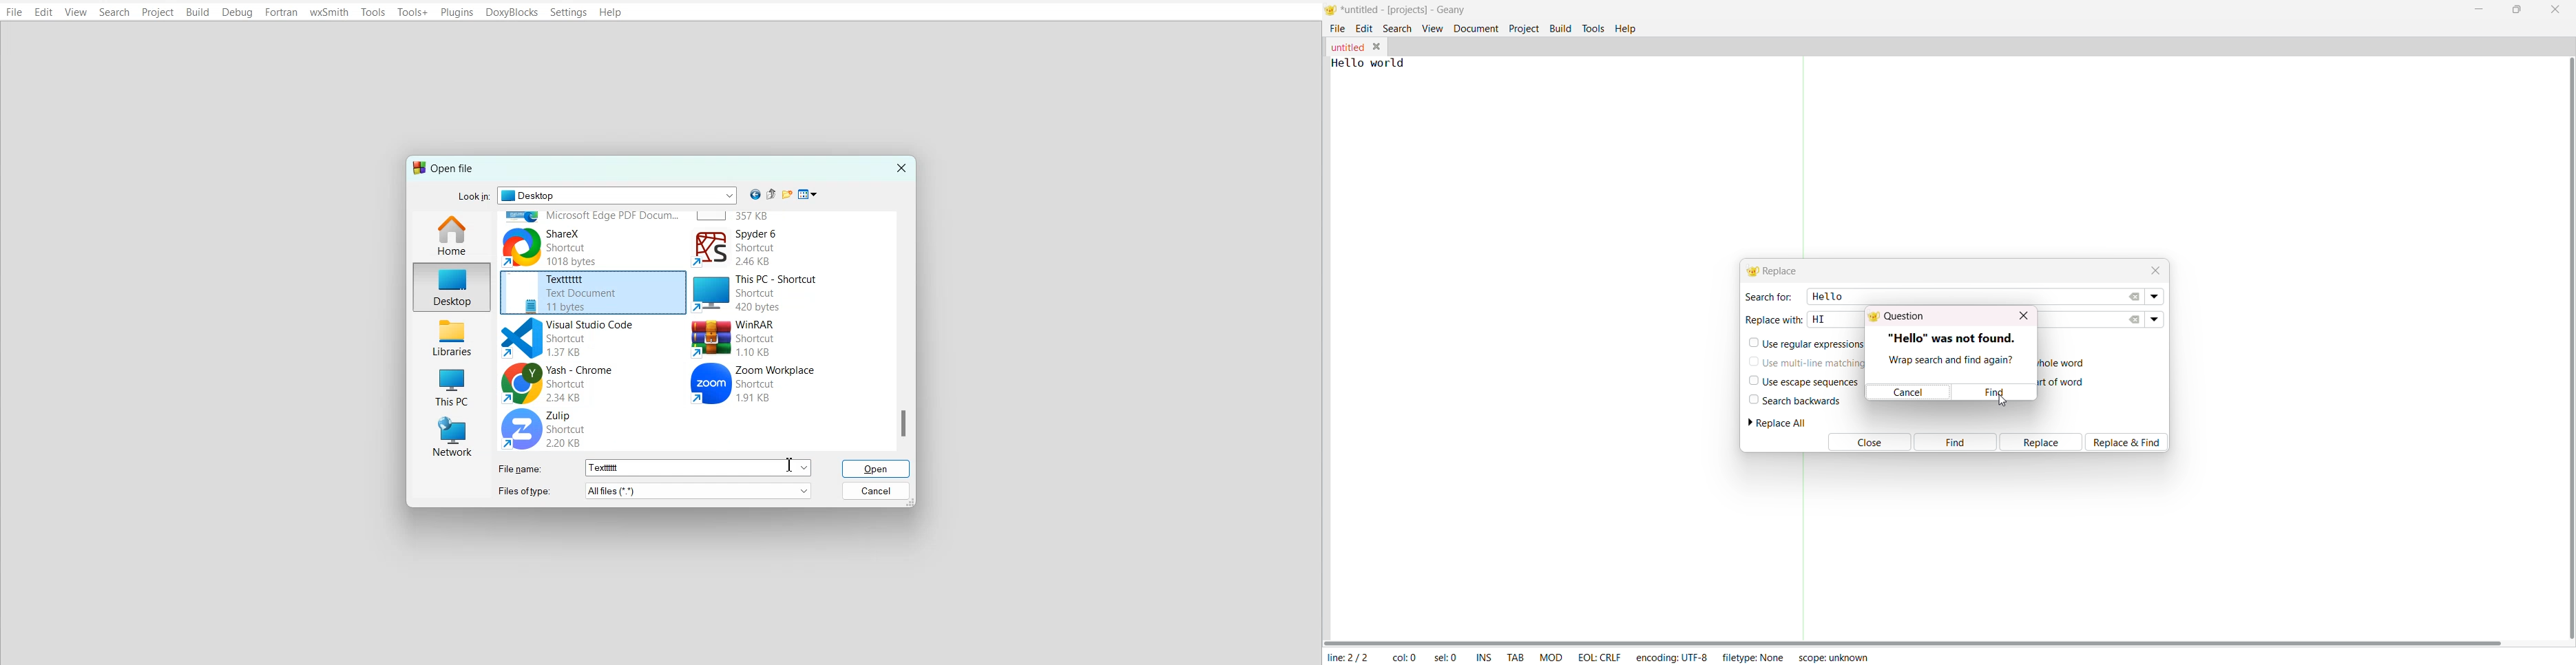 The width and height of the screenshot is (2576, 672). I want to click on Libraries, so click(448, 339).